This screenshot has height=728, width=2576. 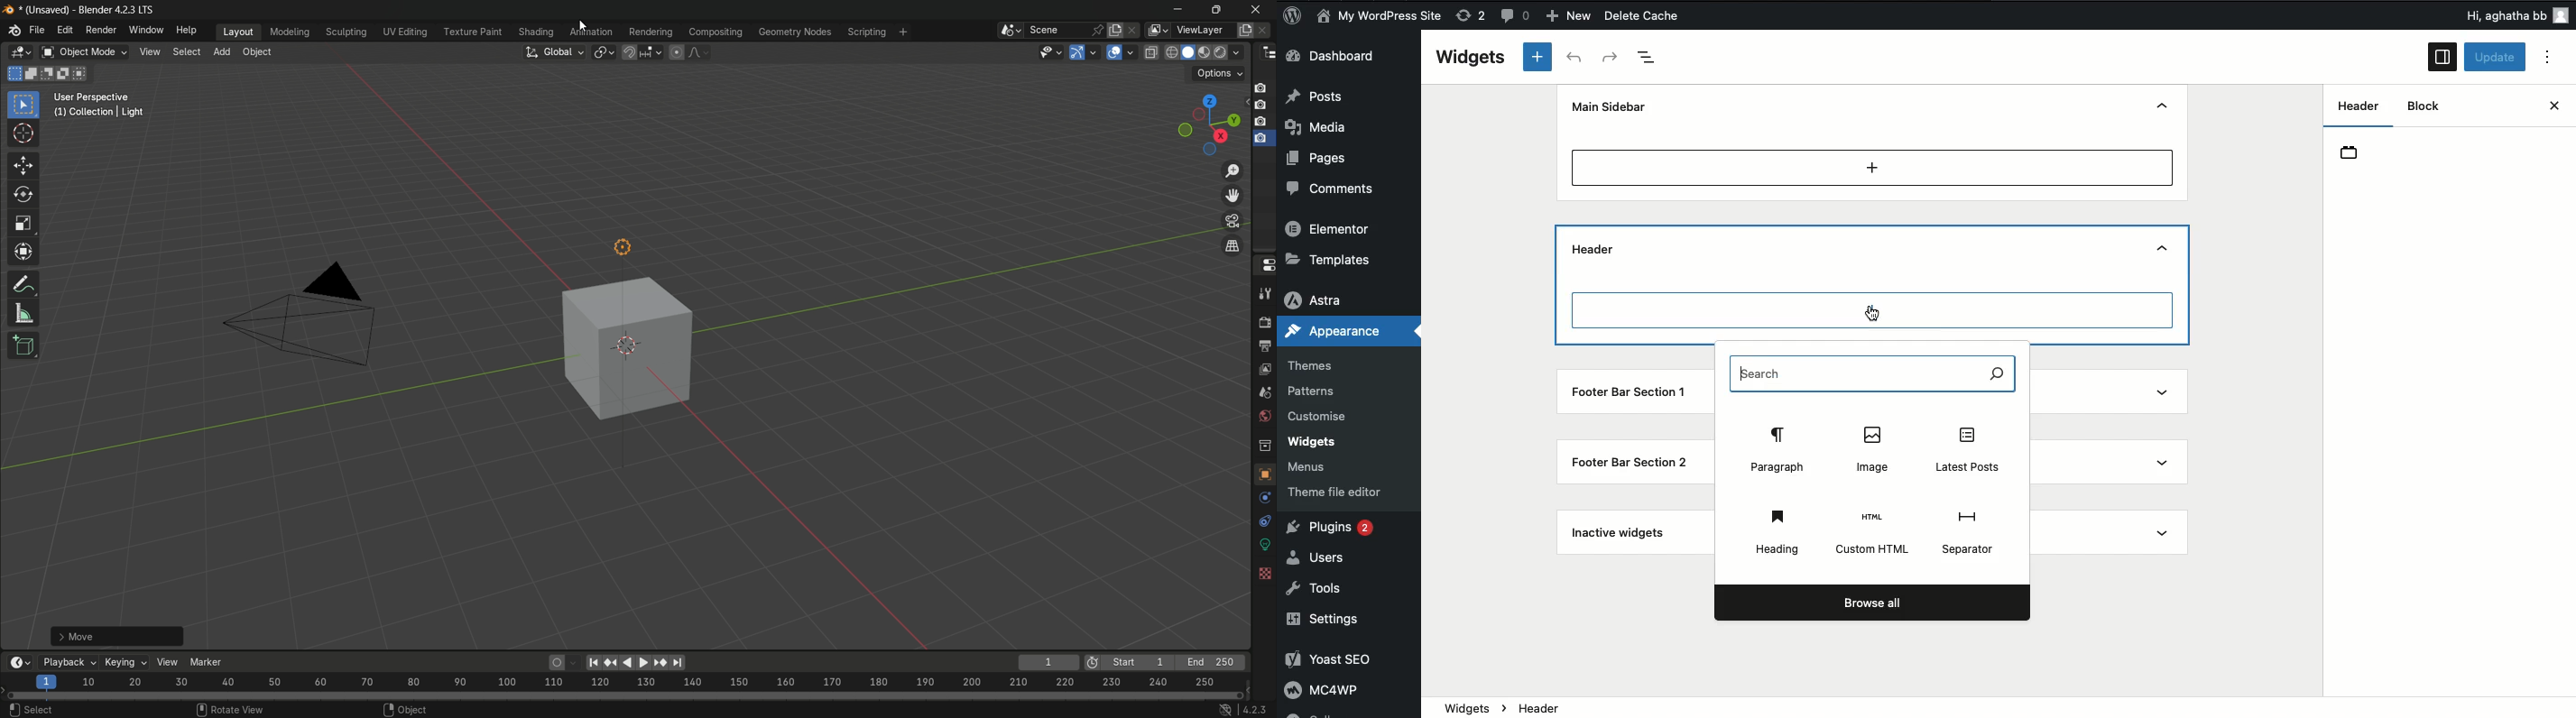 What do you see at coordinates (102, 30) in the screenshot?
I see `render menu` at bounding box center [102, 30].